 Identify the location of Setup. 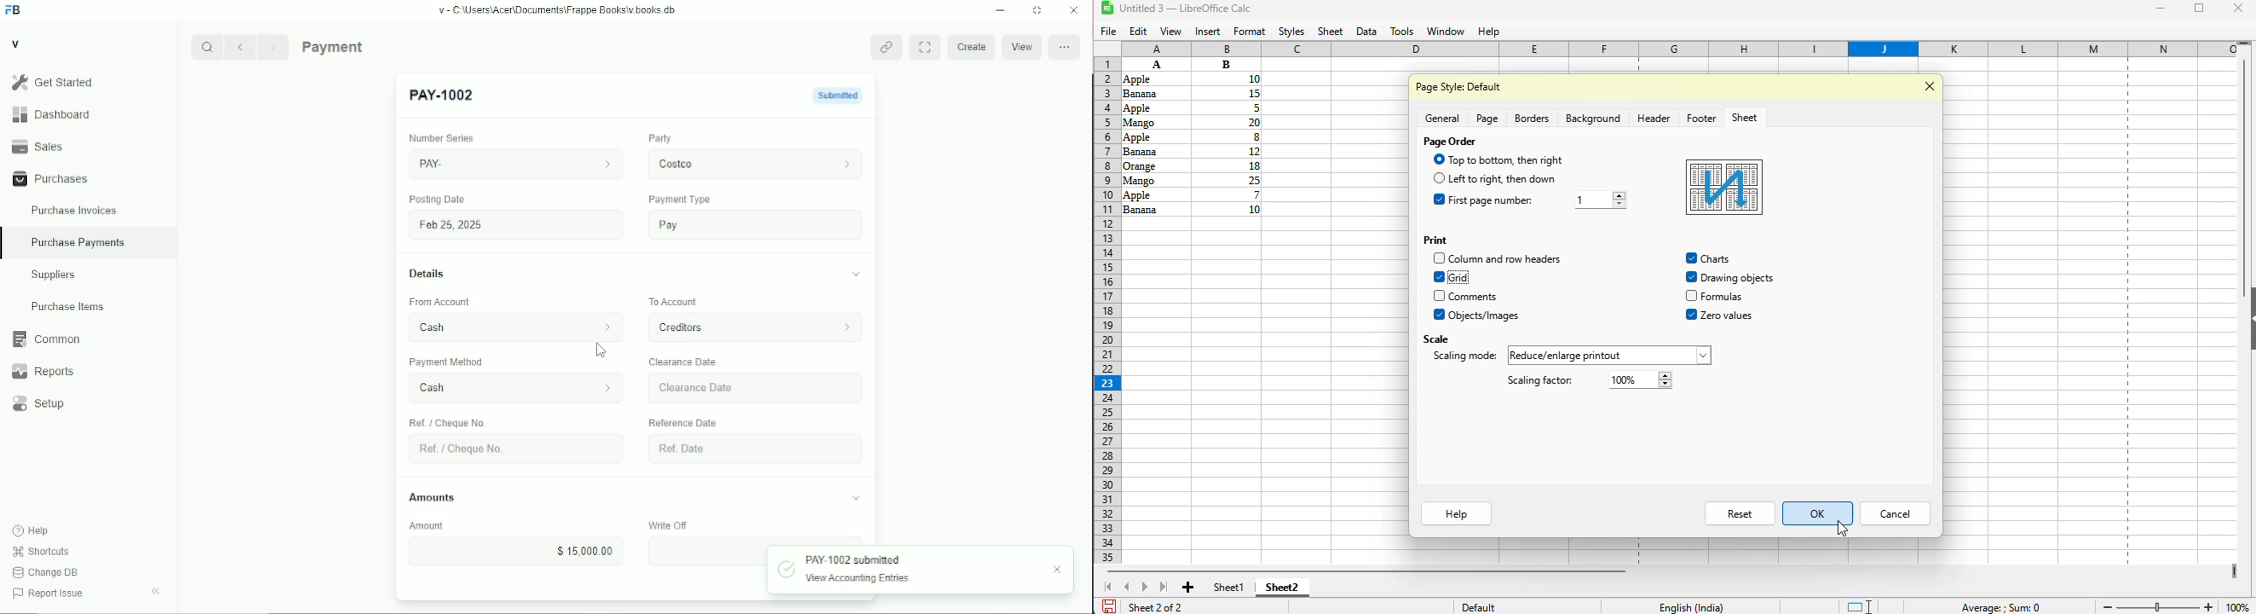
(89, 403).